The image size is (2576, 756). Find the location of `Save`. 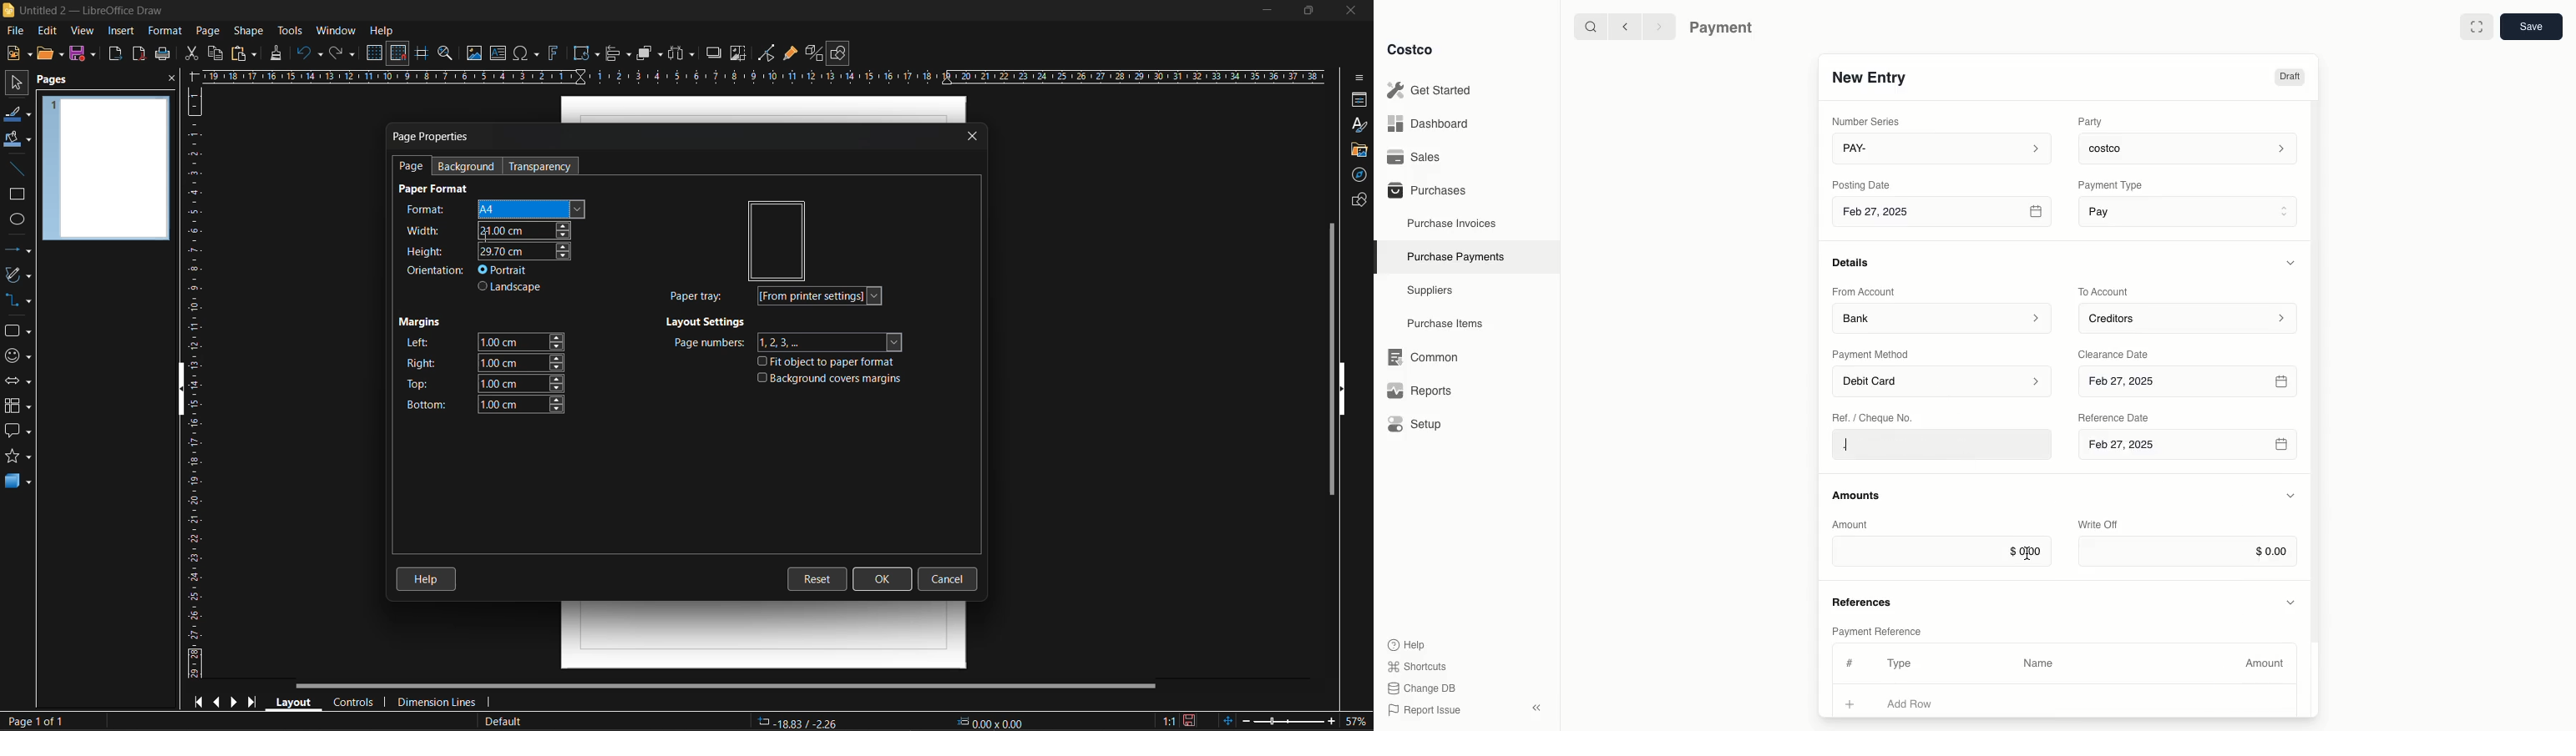

Save is located at coordinates (2530, 26).